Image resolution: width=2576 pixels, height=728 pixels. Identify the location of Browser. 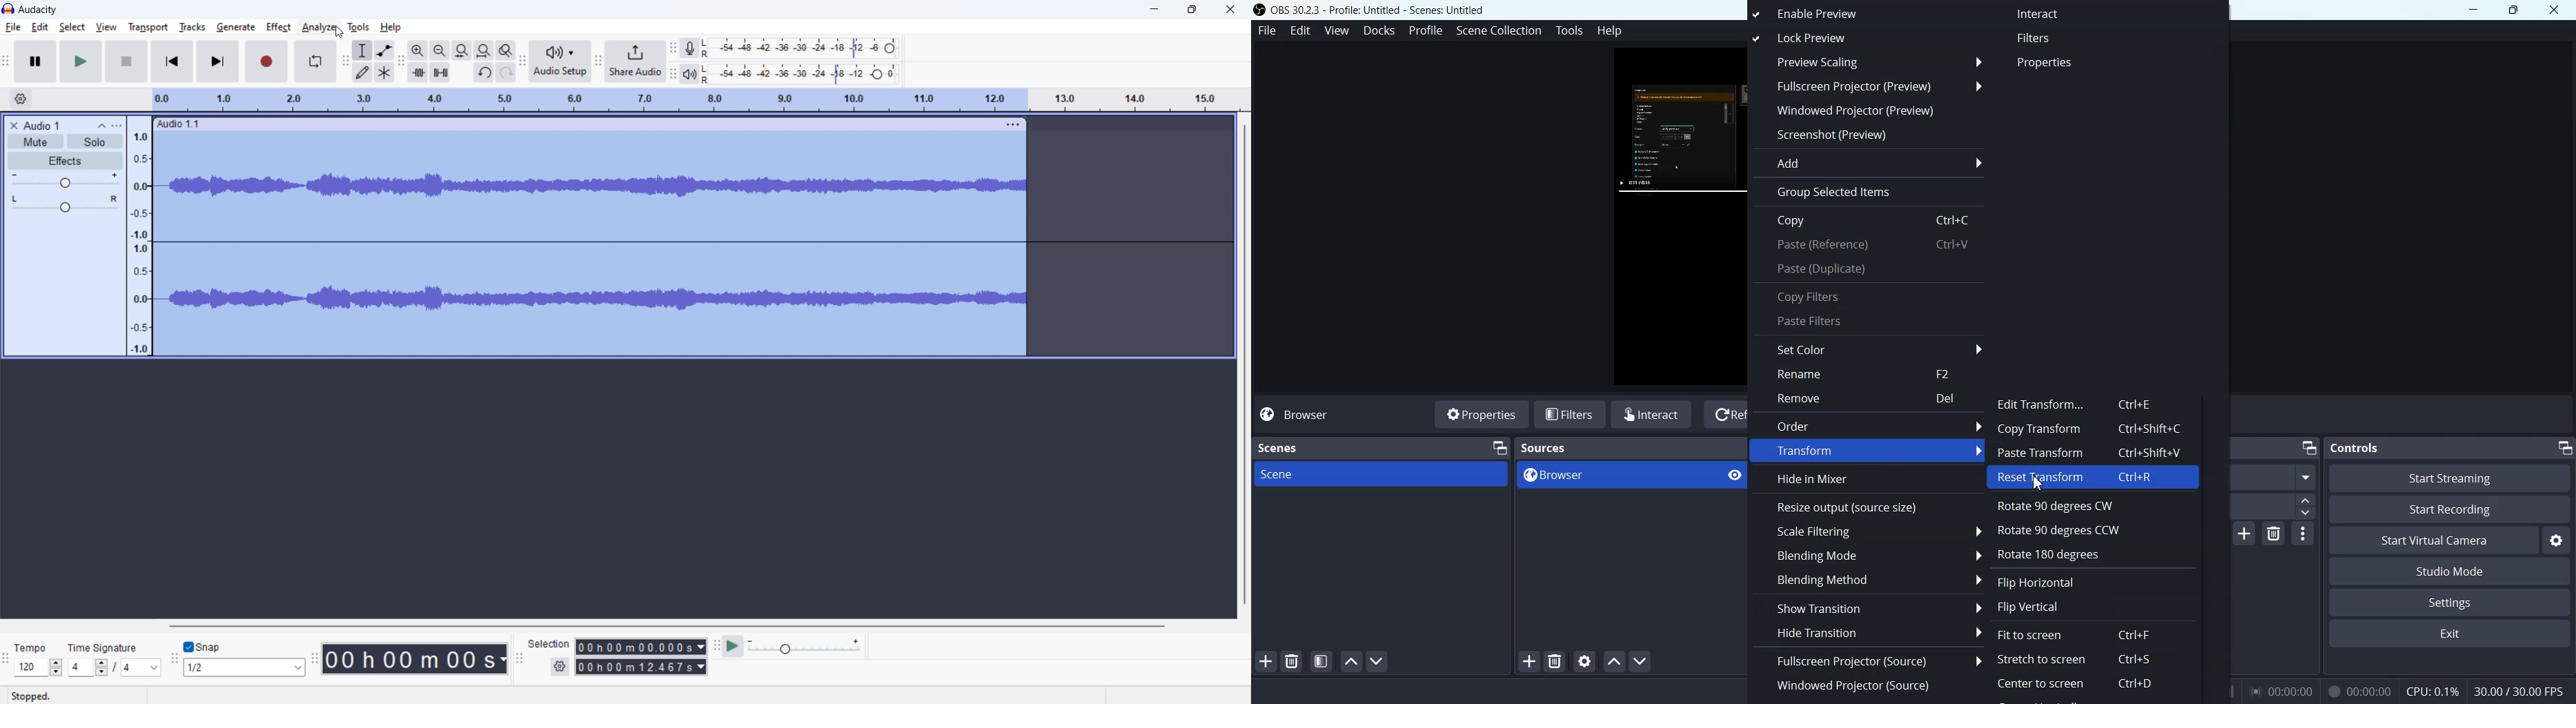
(1304, 414).